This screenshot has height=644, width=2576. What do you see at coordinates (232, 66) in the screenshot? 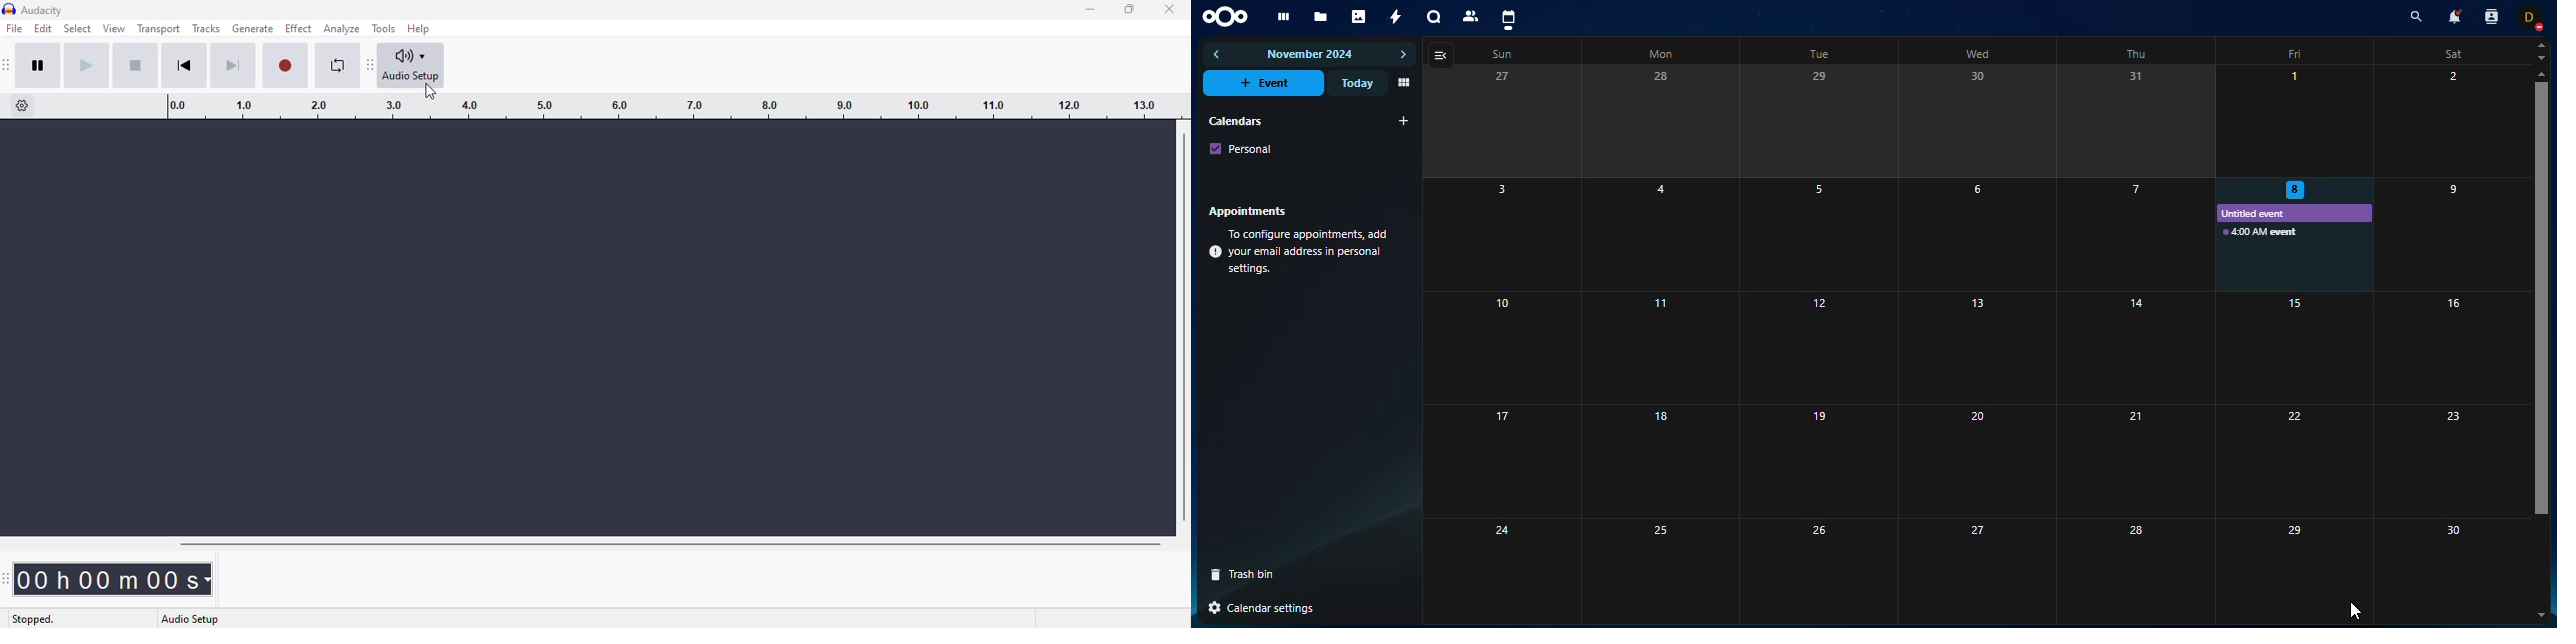
I see `skip to end` at bounding box center [232, 66].